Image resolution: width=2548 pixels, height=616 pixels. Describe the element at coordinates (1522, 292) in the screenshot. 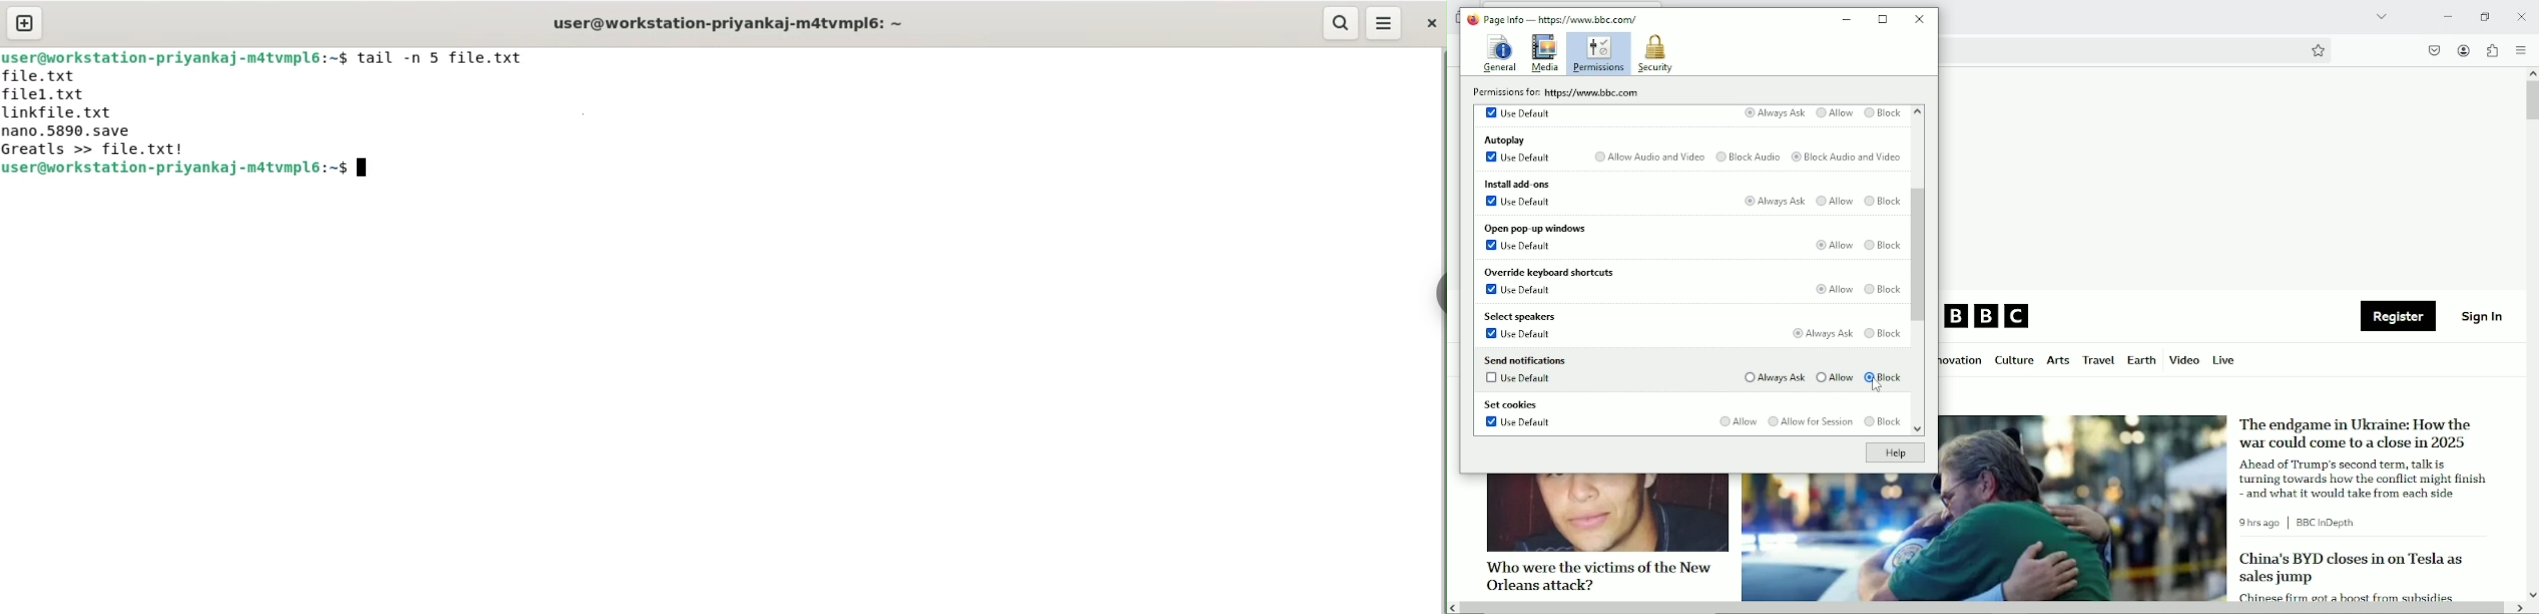

I see `Use default` at that location.